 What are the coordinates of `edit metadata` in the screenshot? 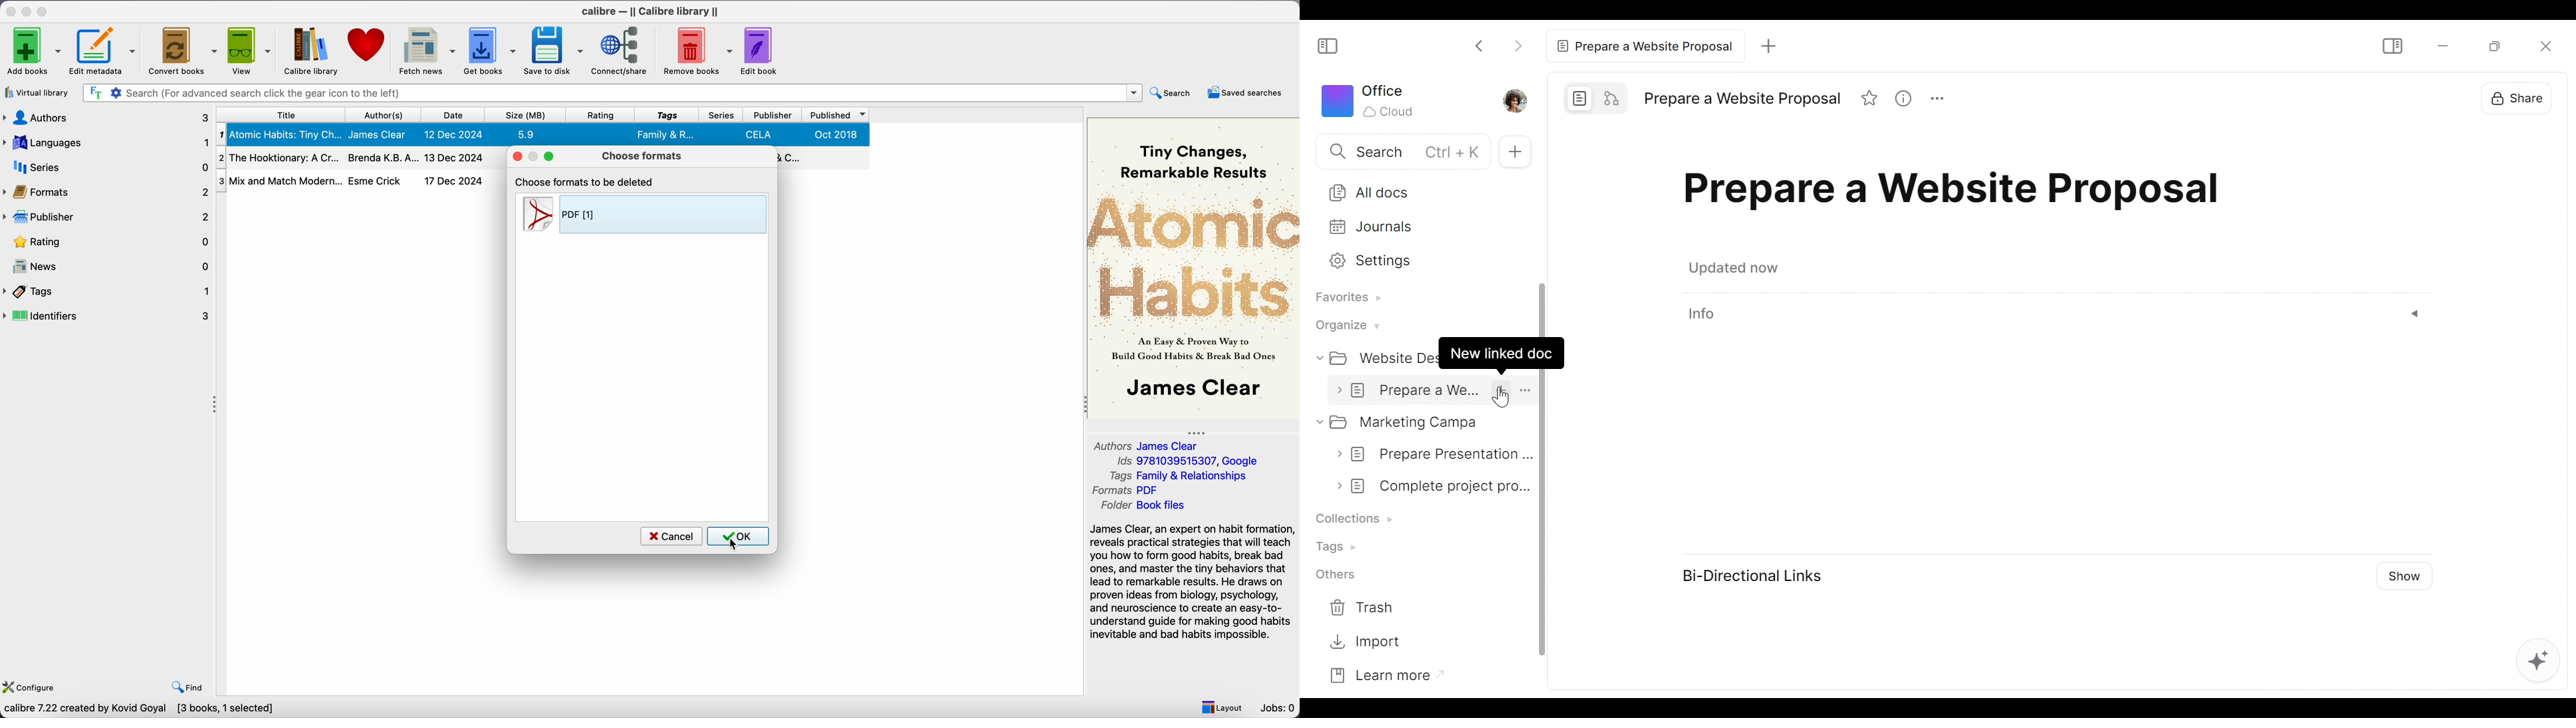 It's located at (104, 51).